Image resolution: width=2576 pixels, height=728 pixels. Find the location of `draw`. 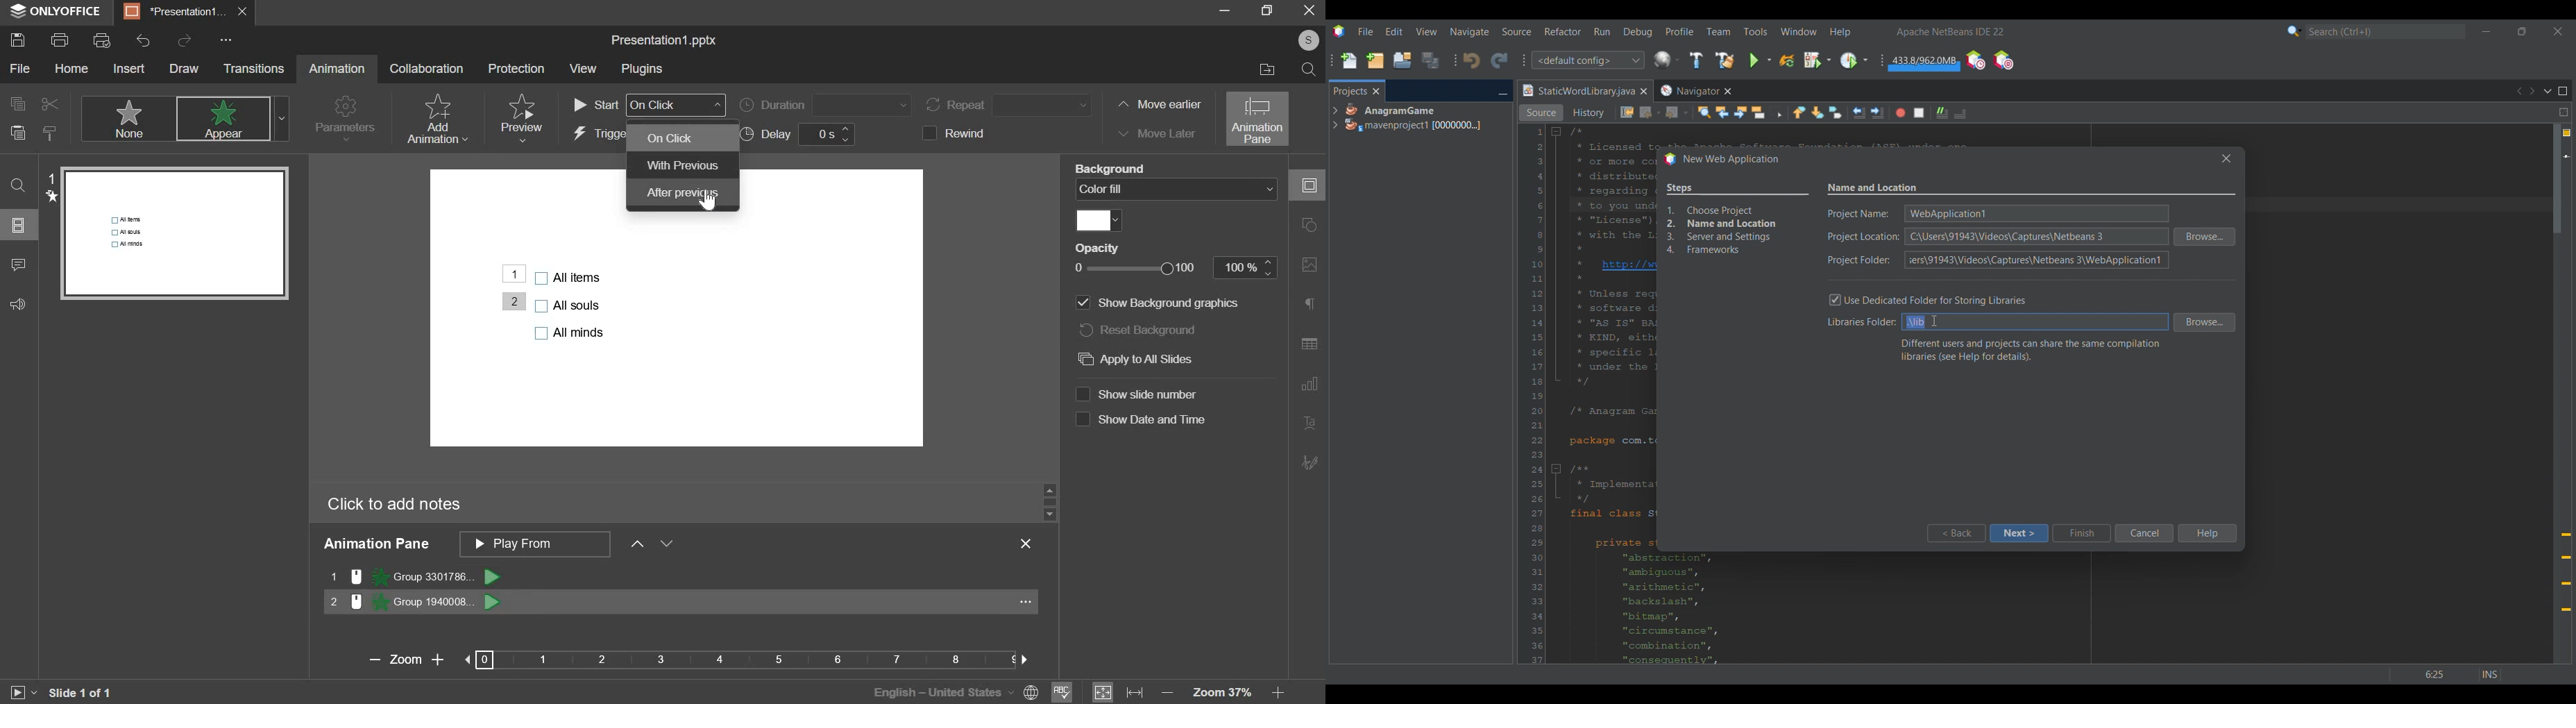

draw is located at coordinates (184, 69).